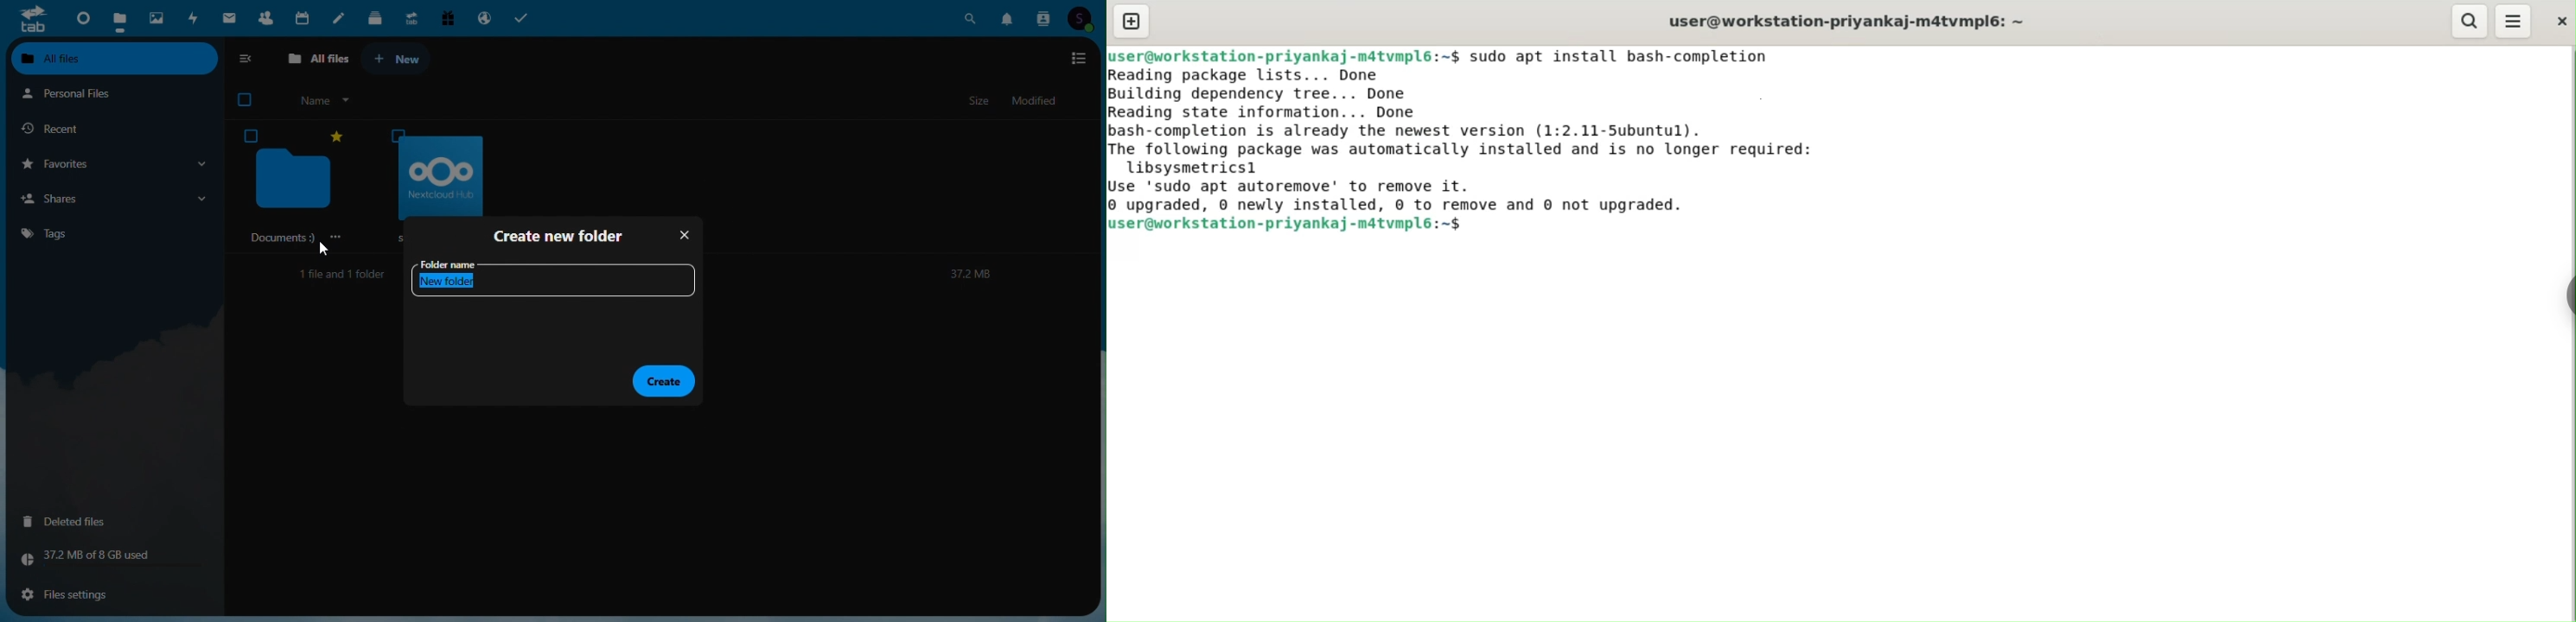  Describe the element at coordinates (122, 16) in the screenshot. I see `Files` at that location.